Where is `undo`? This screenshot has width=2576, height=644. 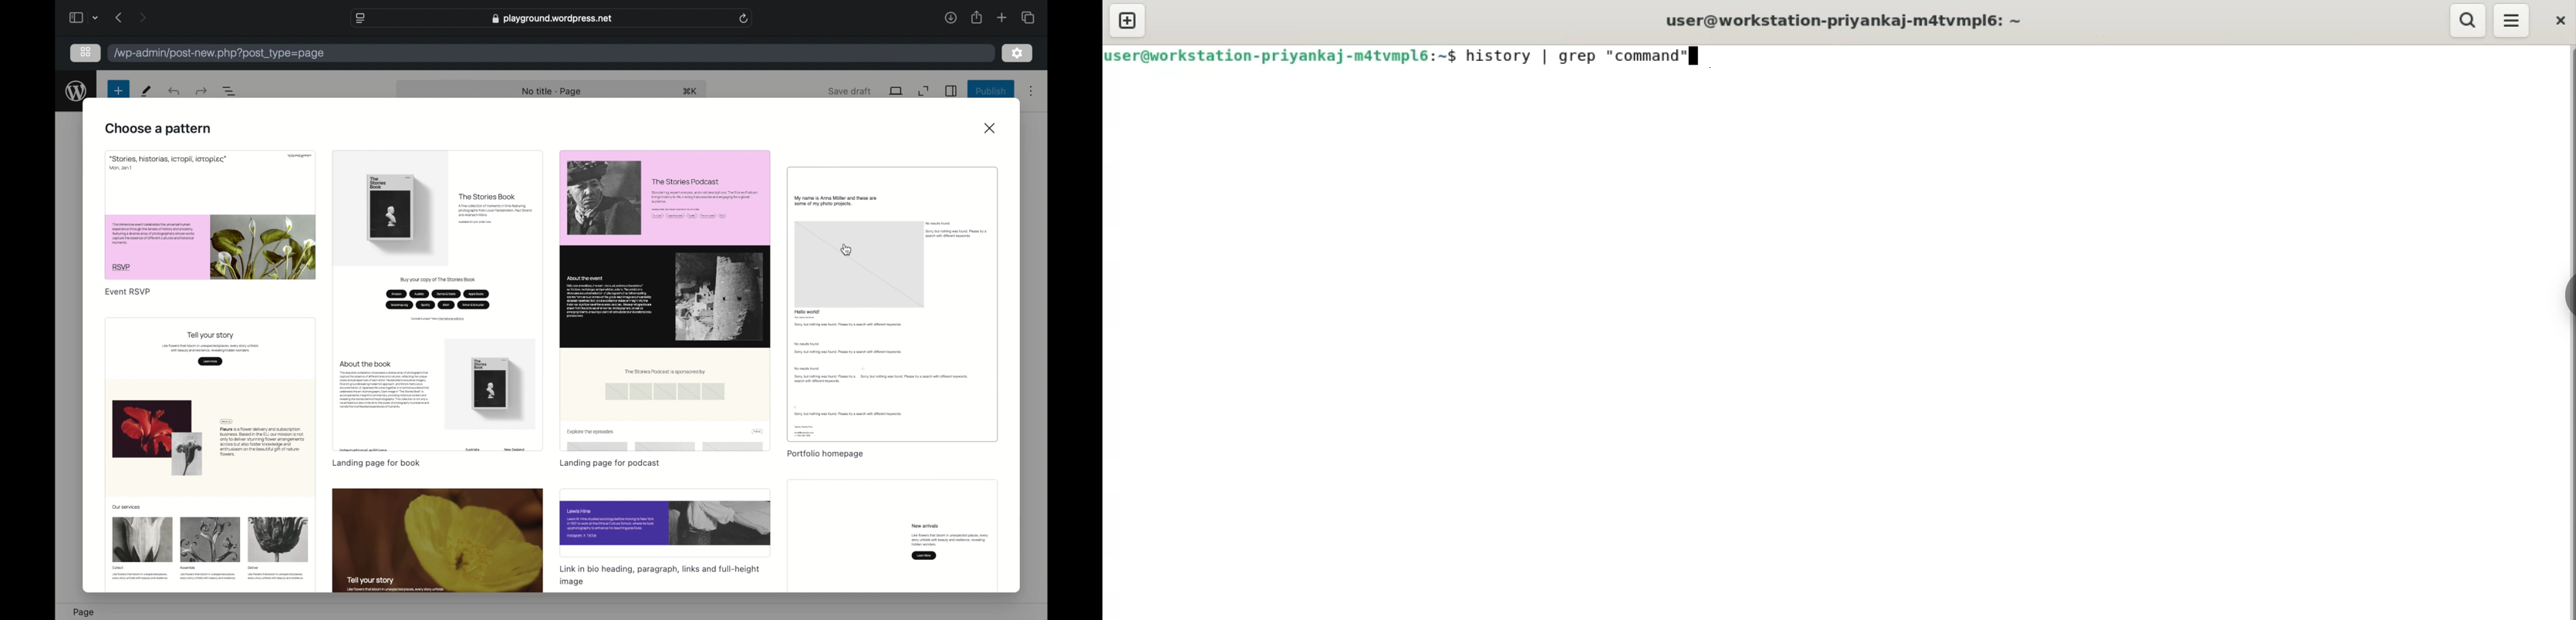
undo is located at coordinates (201, 91).